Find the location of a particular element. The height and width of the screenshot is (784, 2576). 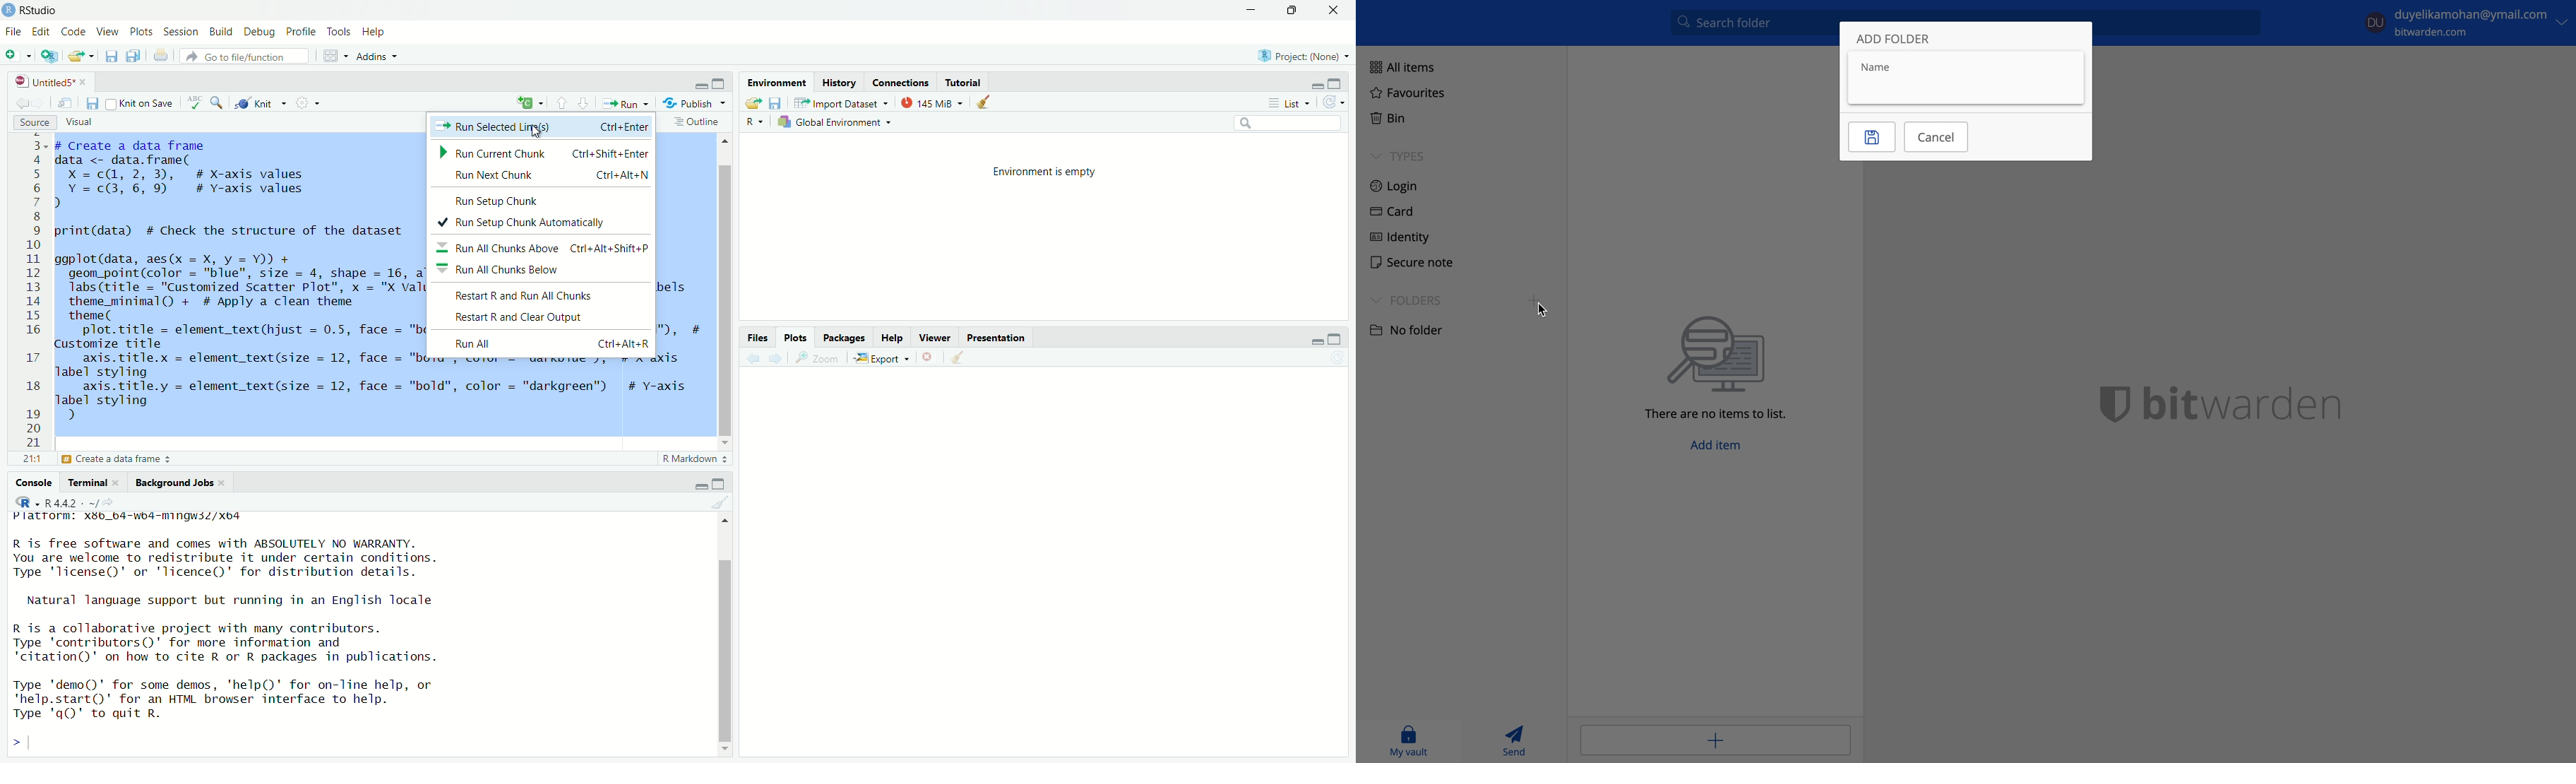

cursor is located at coordinates (1543, 311).